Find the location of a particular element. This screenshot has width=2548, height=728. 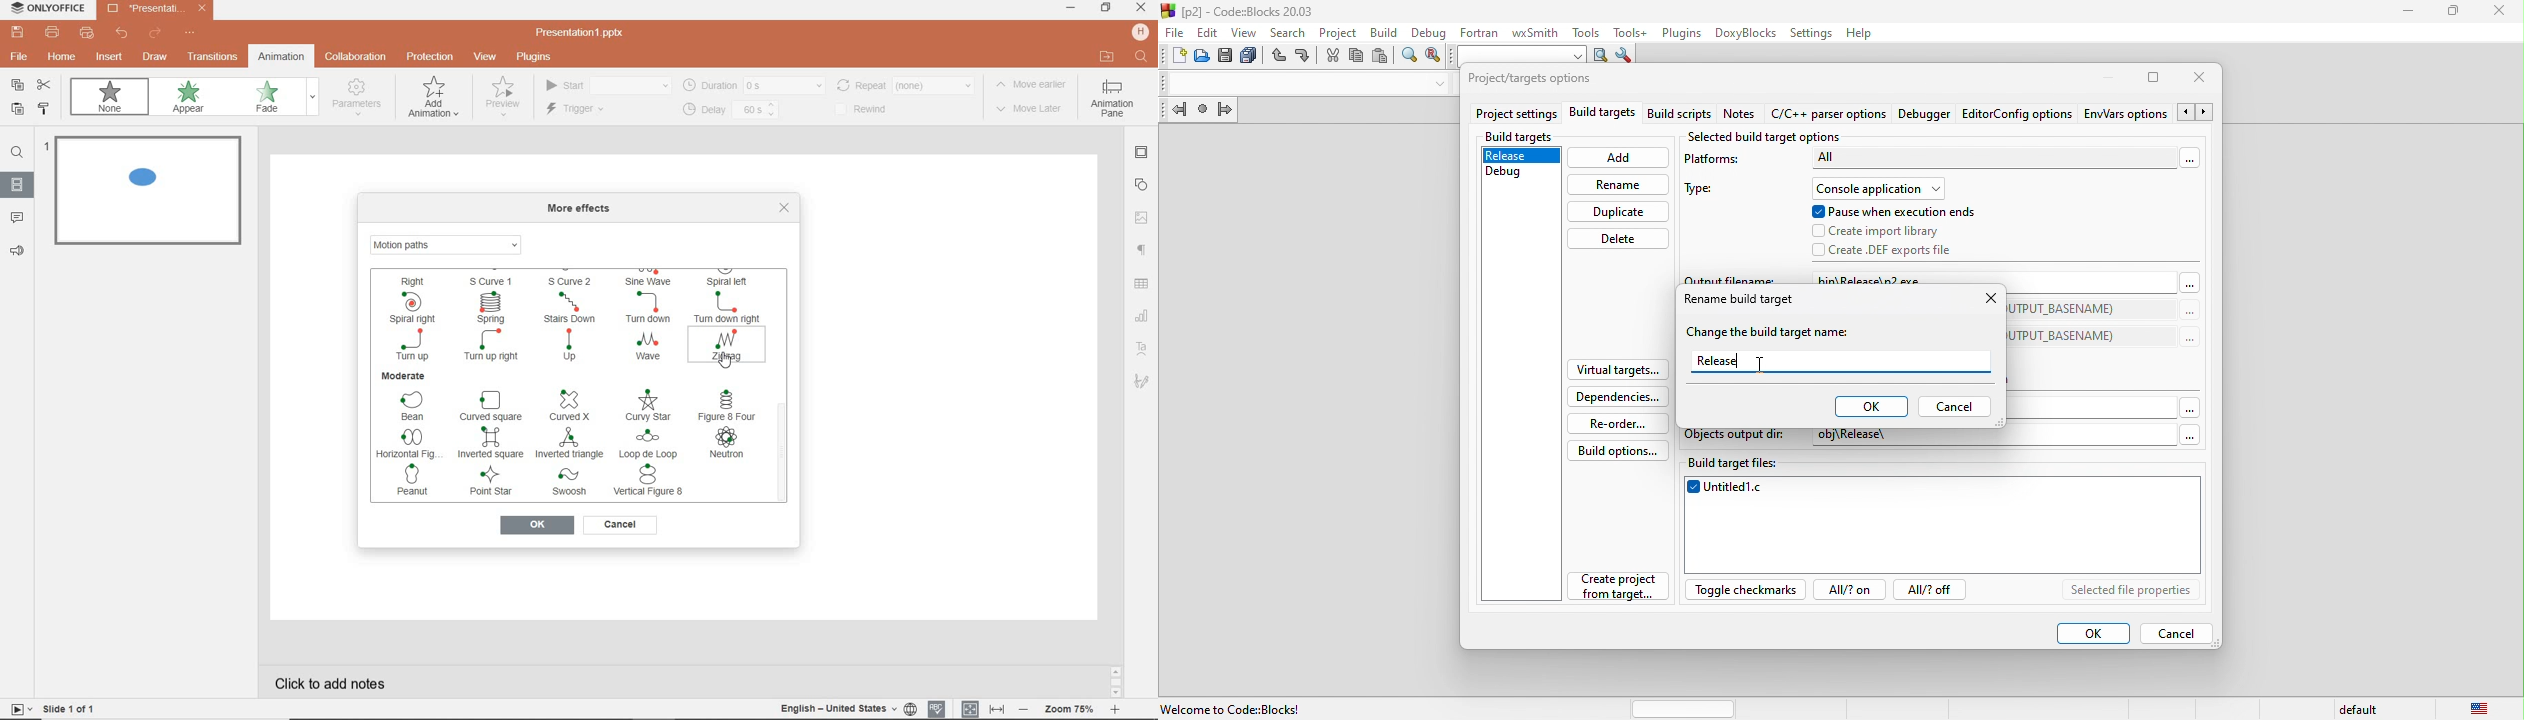

close is located at coordinates (1987, 301).